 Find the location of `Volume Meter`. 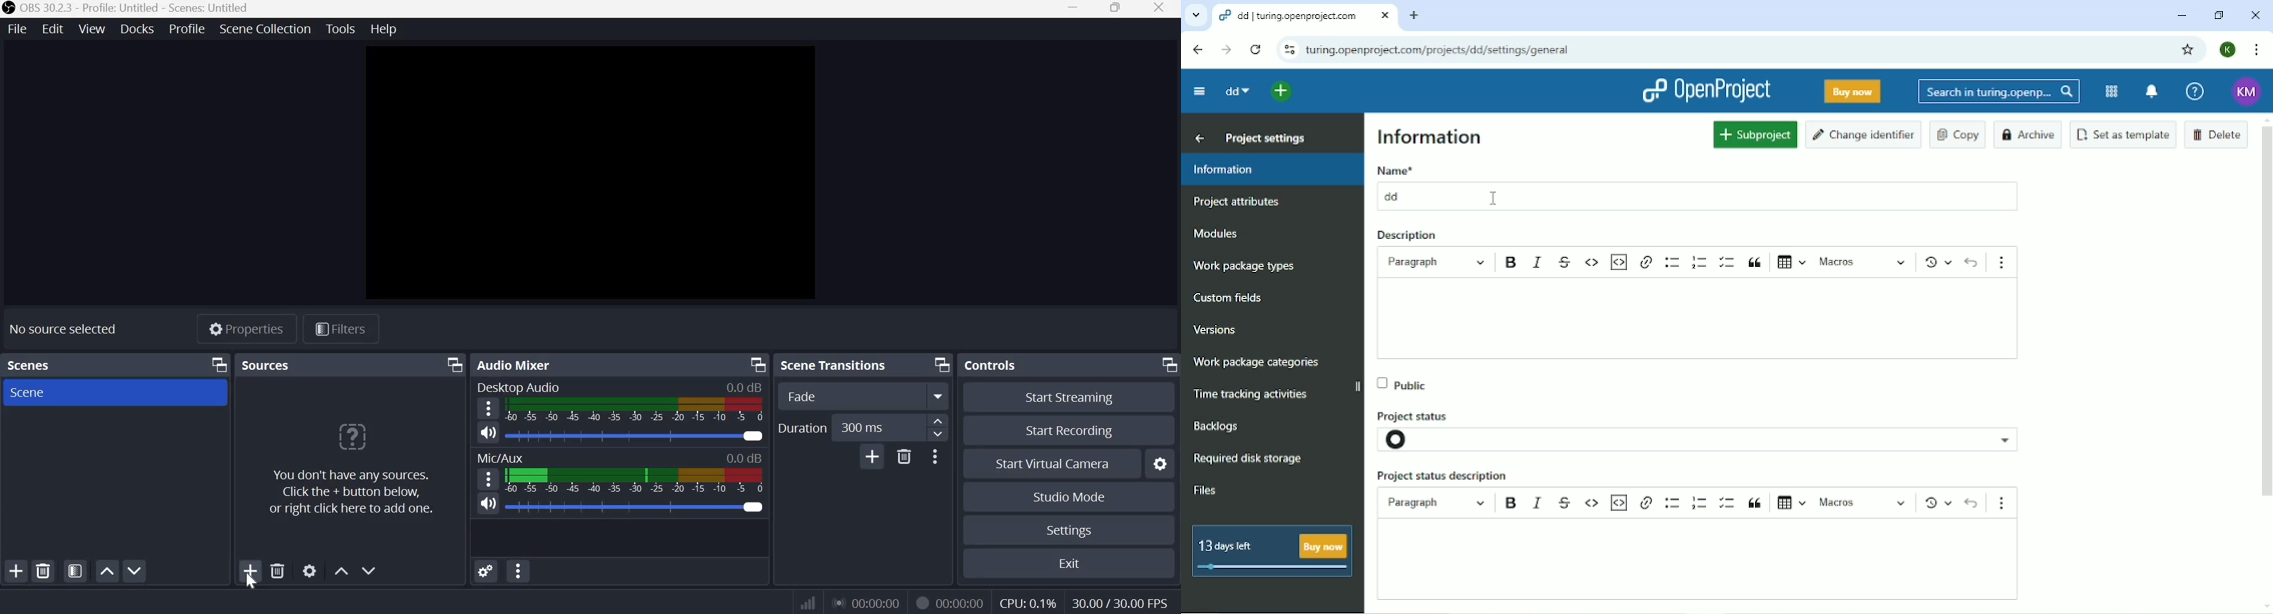

Volume Meter is located at coordinates (635, 483).